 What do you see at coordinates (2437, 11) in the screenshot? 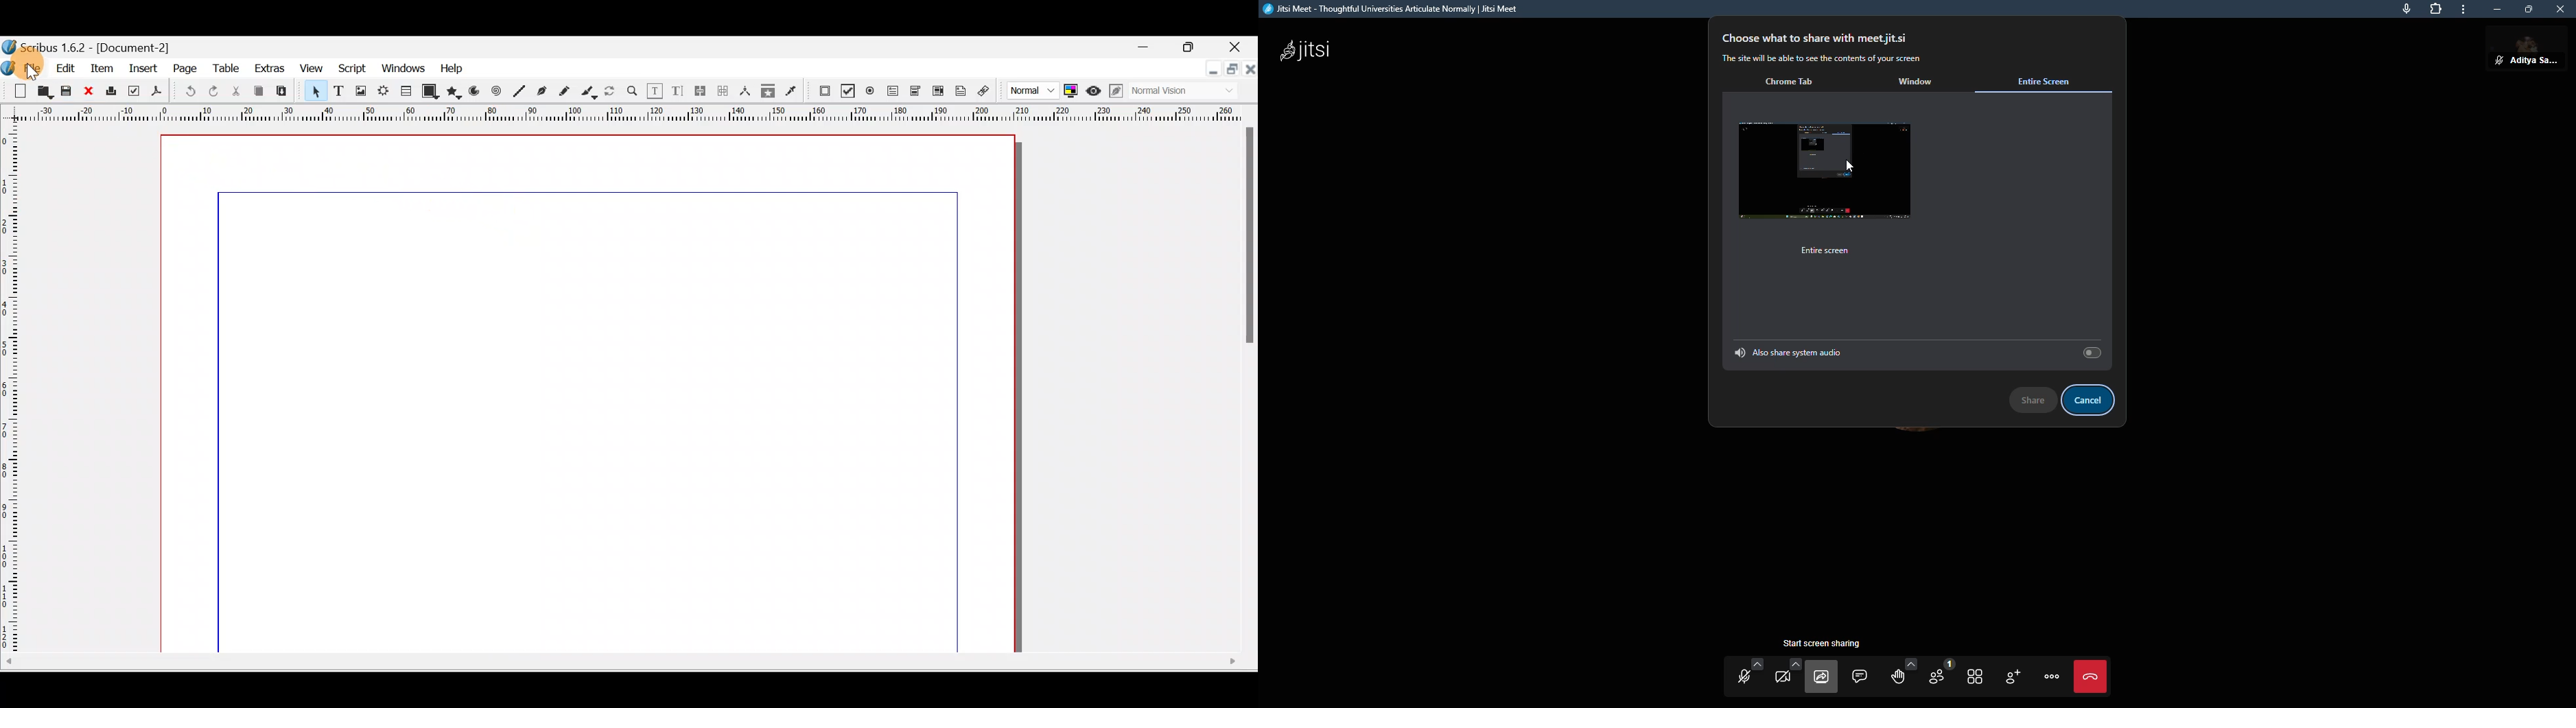
I see `extensions` at bounding box center [2437, 11].